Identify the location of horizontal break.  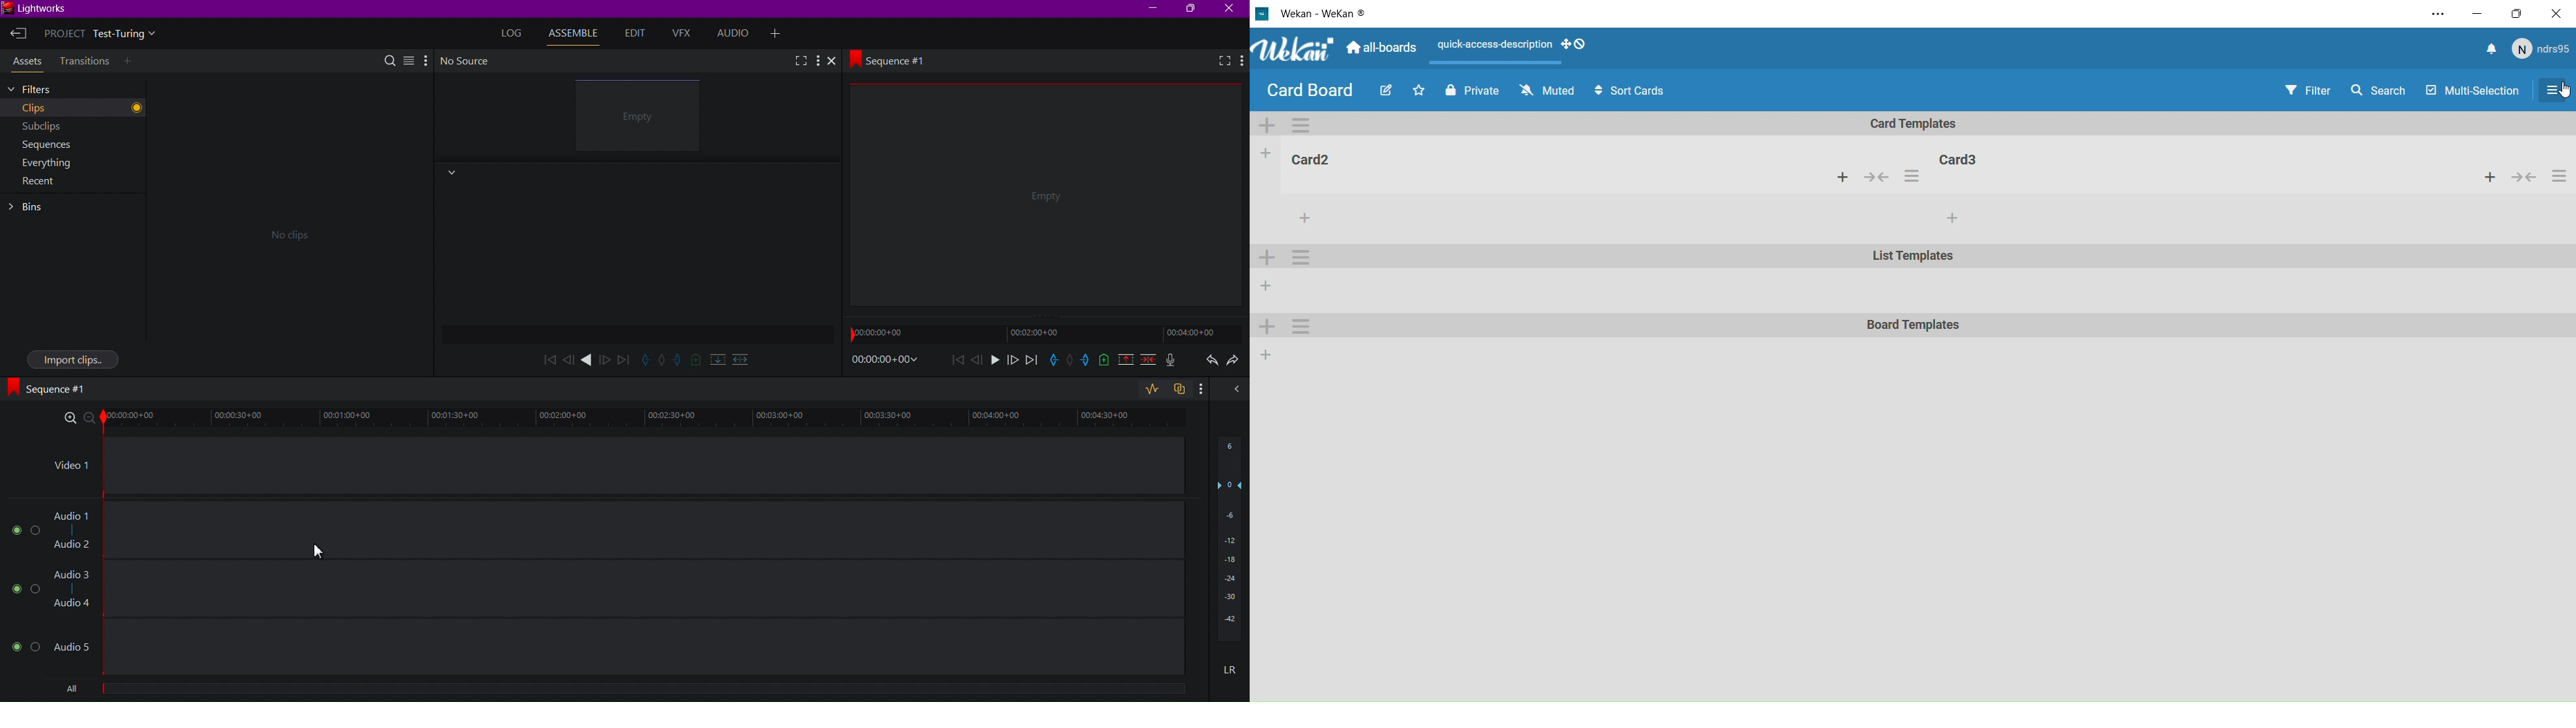
(738, 358).